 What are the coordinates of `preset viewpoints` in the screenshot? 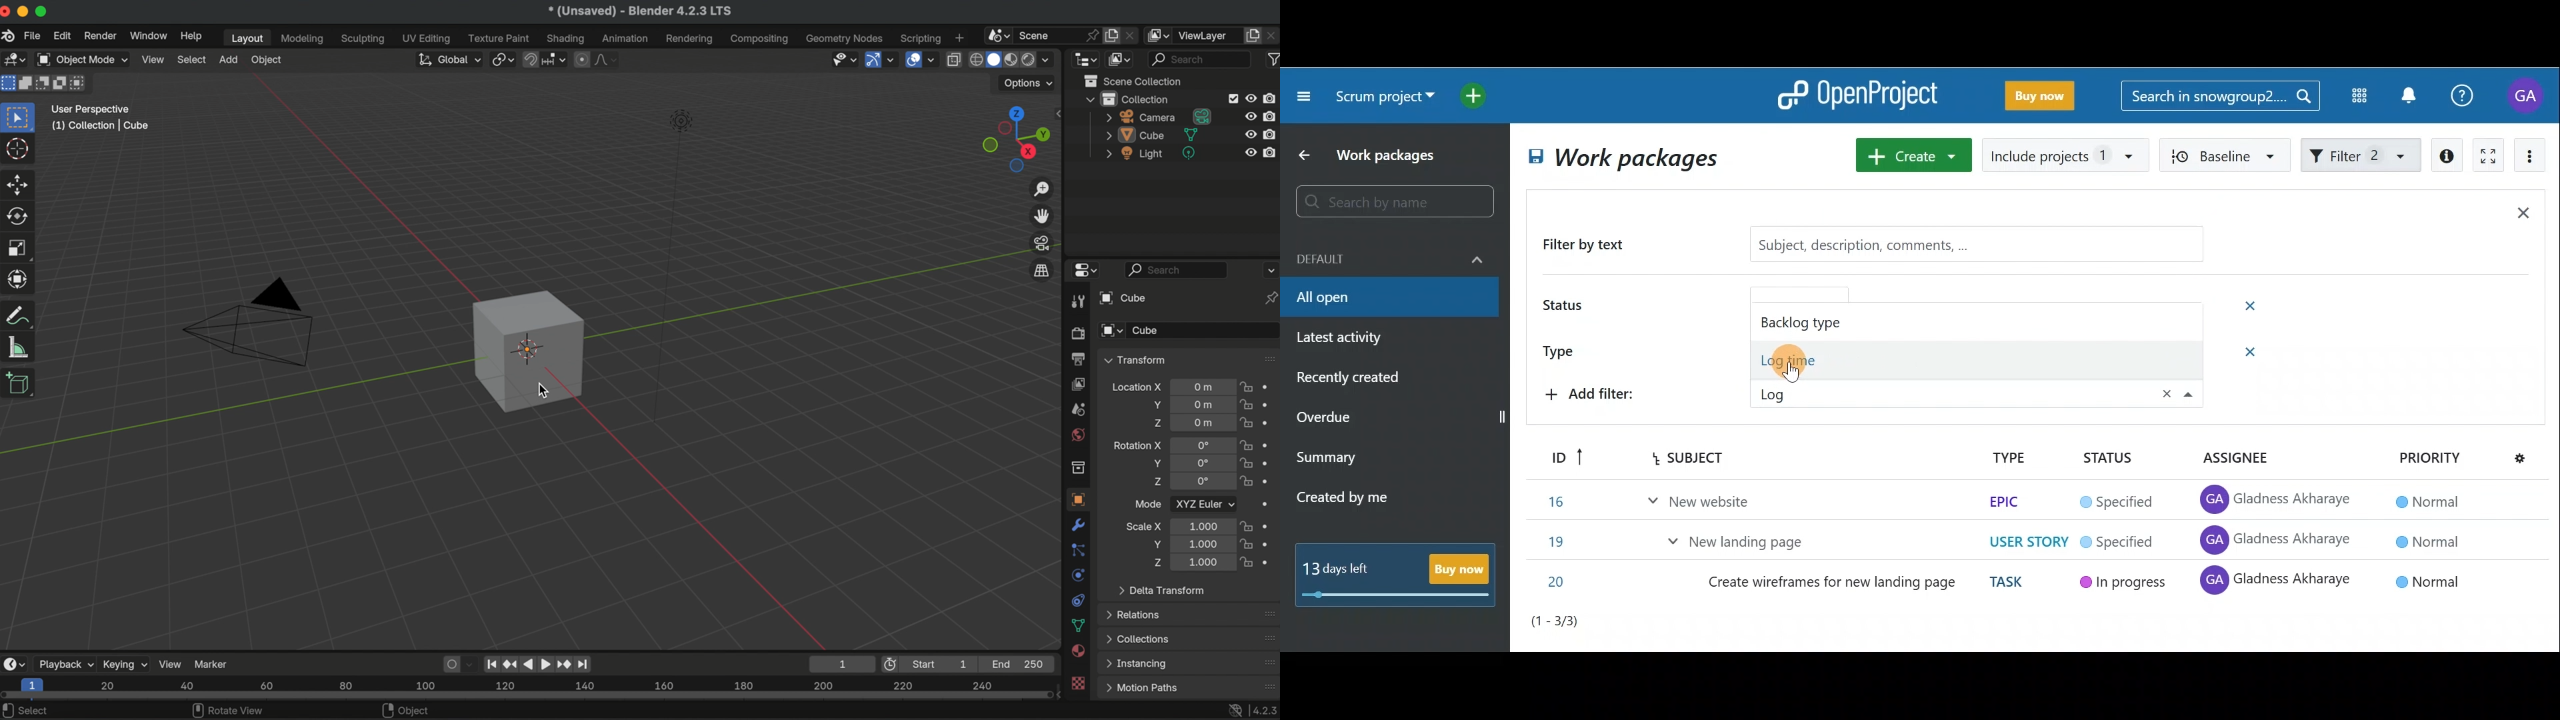 It's located at (1013, 139).